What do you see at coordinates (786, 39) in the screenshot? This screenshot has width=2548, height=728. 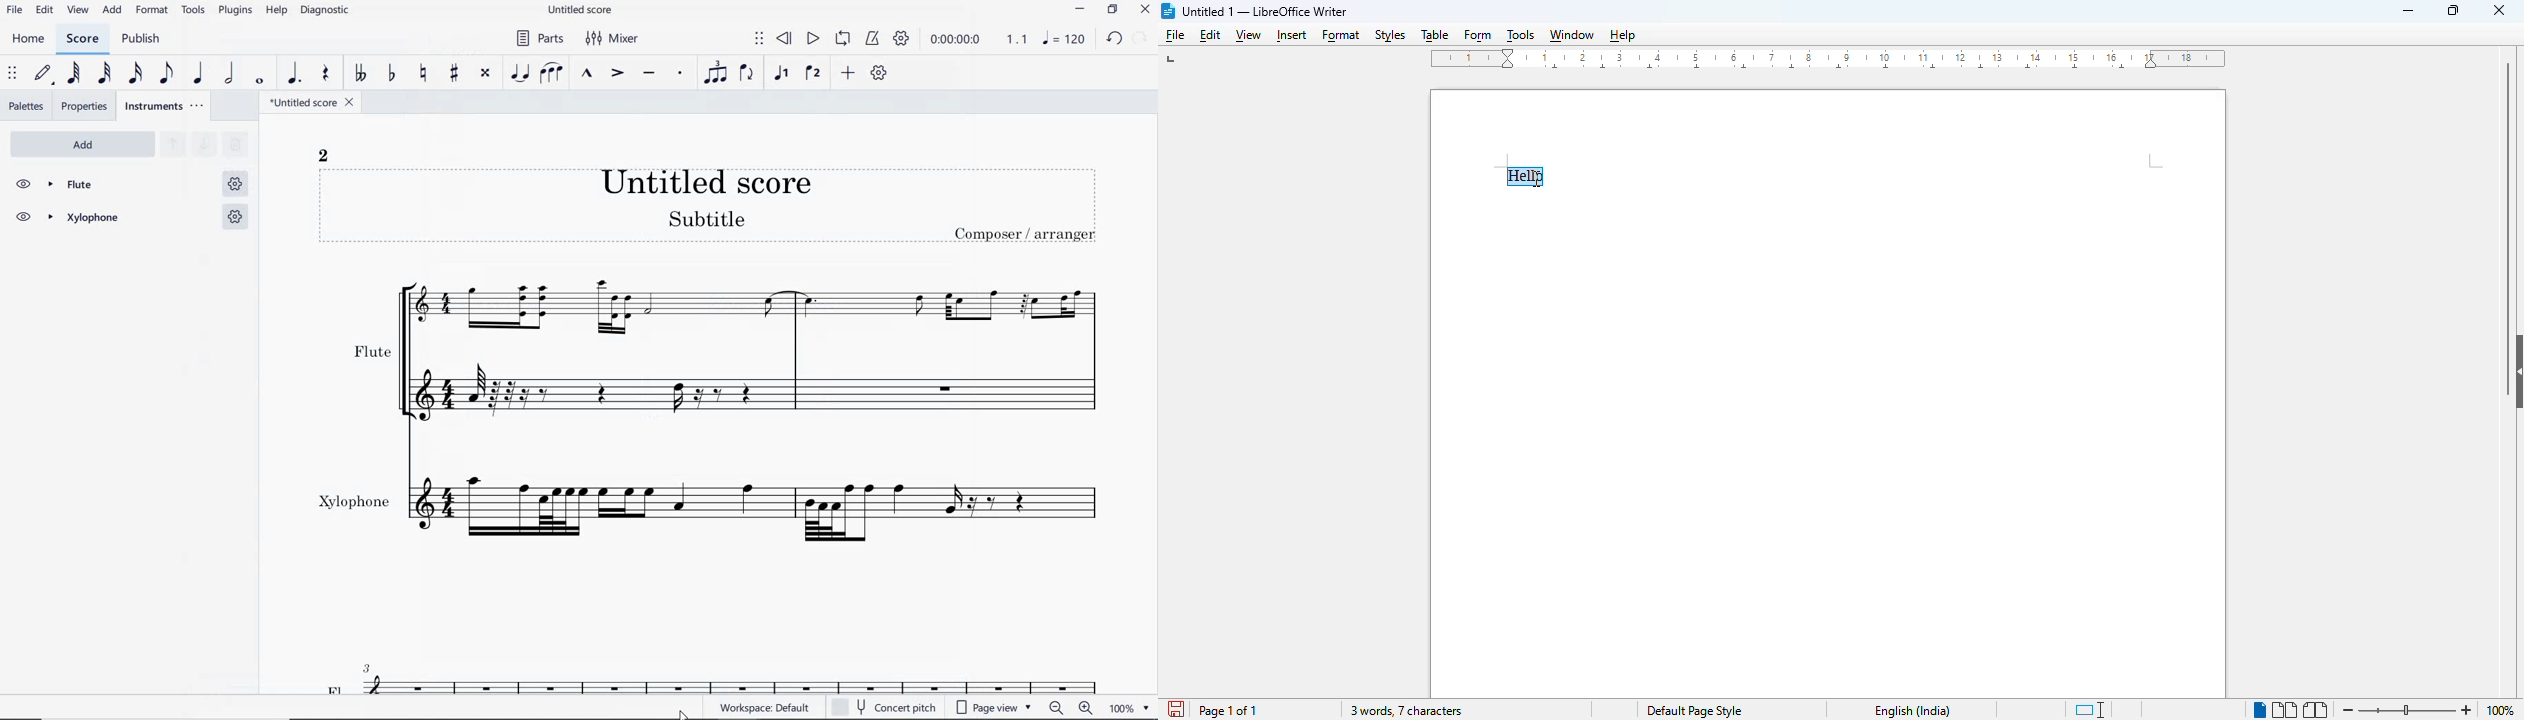 I see `REWIND` at bounding box center [786, 39].